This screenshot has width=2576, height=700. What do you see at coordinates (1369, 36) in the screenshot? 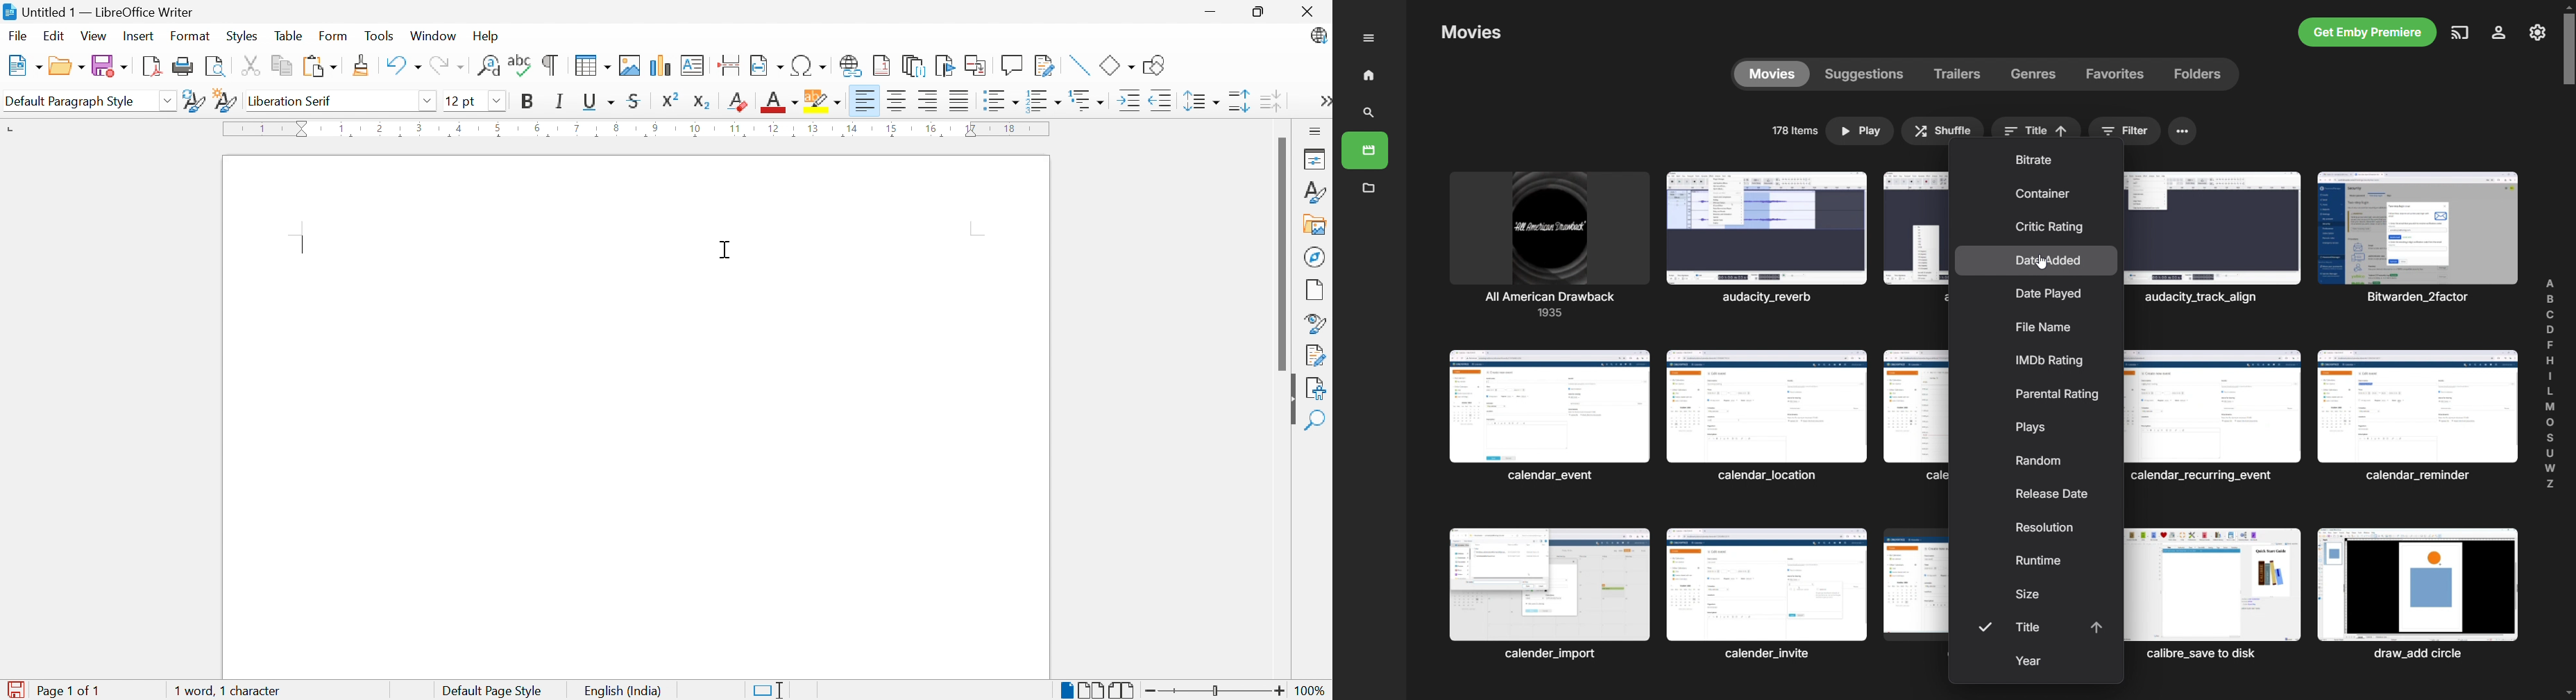
I see `menu` at bounding box center [1369, 36].